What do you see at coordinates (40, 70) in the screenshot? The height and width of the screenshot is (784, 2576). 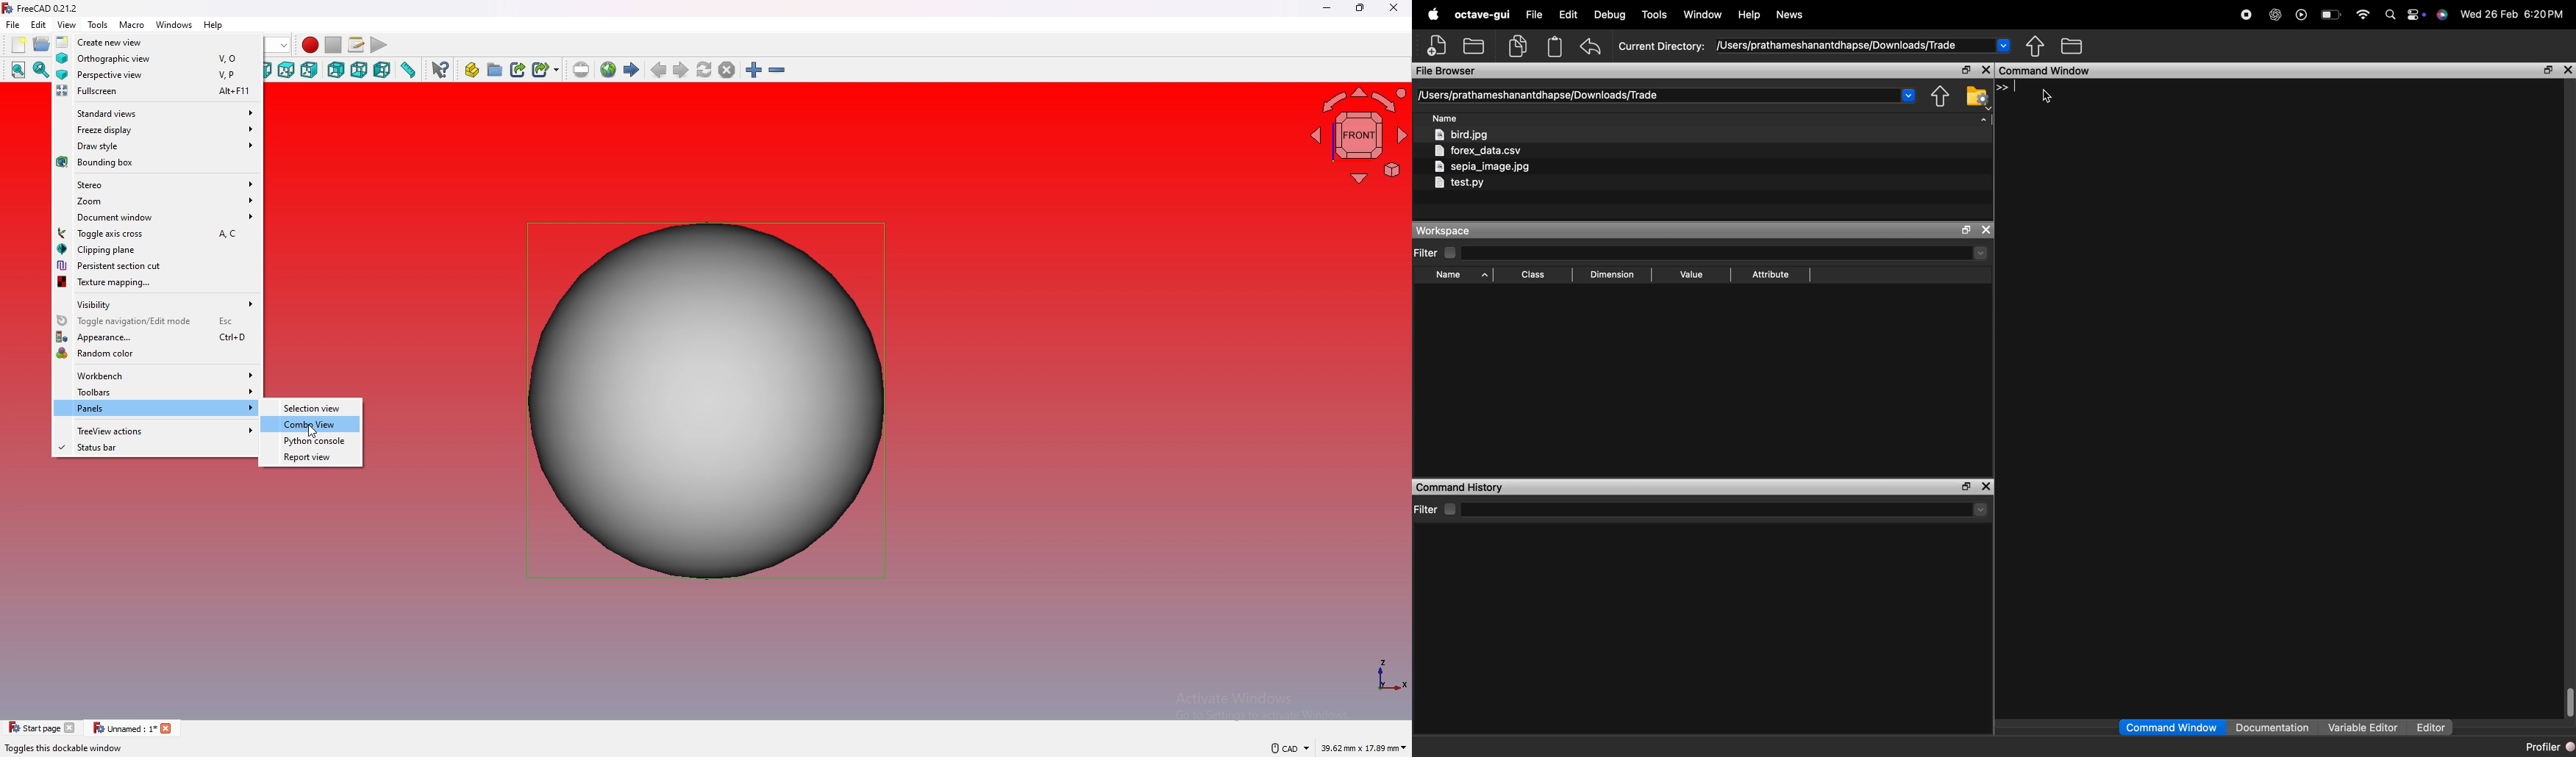 I see `fit selection` at bounding box center [40, 70].